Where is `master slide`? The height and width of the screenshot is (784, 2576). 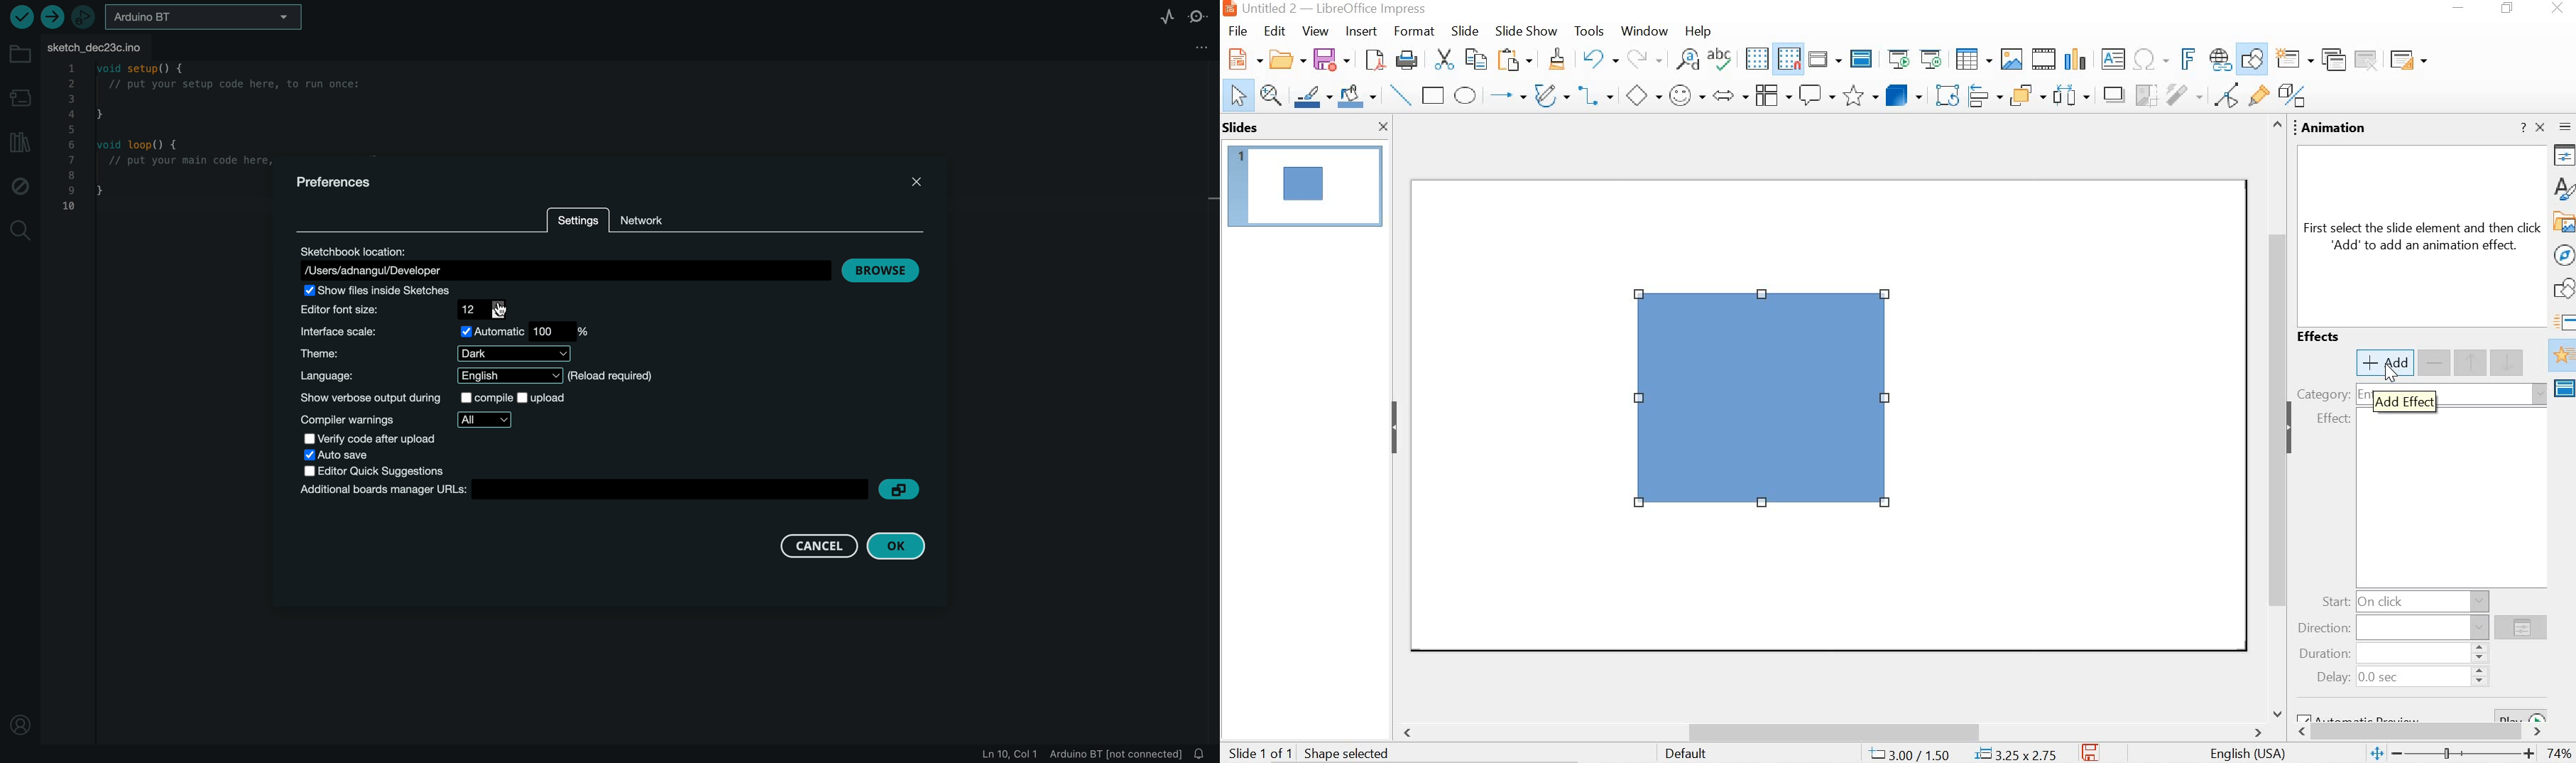 master slide is located at coordinates (1862, 60).